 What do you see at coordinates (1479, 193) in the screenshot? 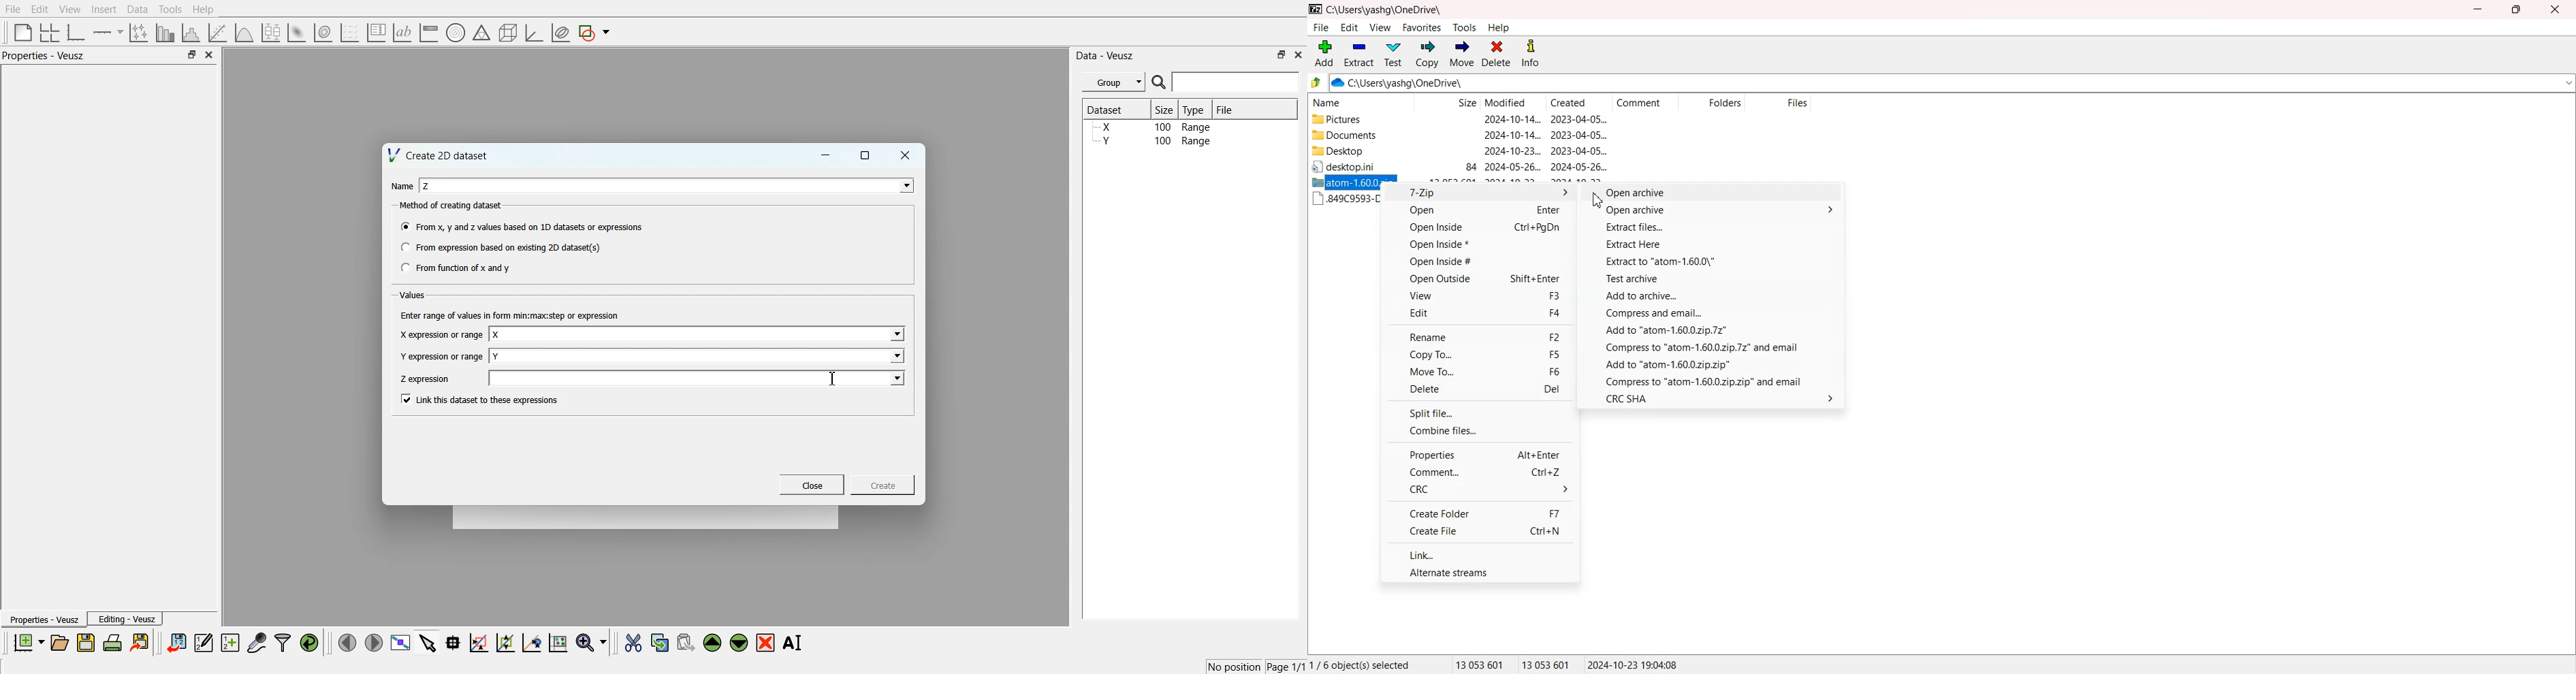
I see `7-Zip` at bounding box center [1479, 193].